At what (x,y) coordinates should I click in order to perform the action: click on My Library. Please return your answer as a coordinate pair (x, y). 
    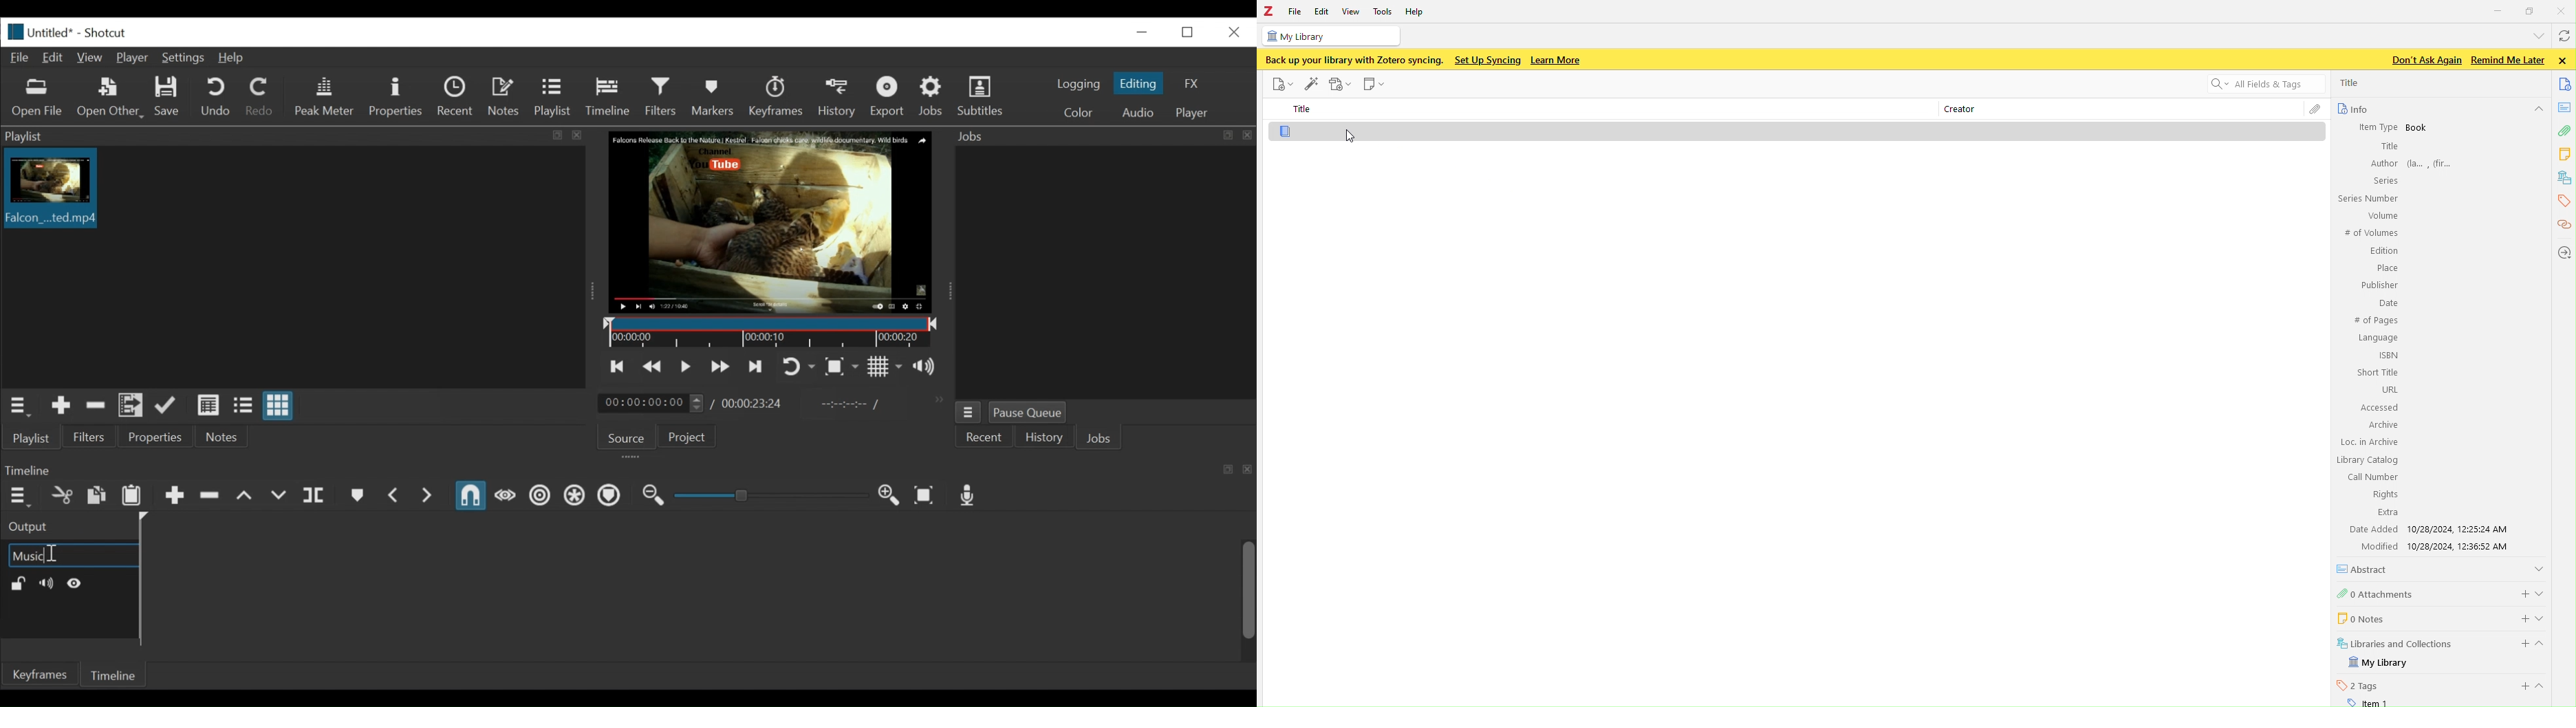
    Looking at the image, I should click on (1330, 36).